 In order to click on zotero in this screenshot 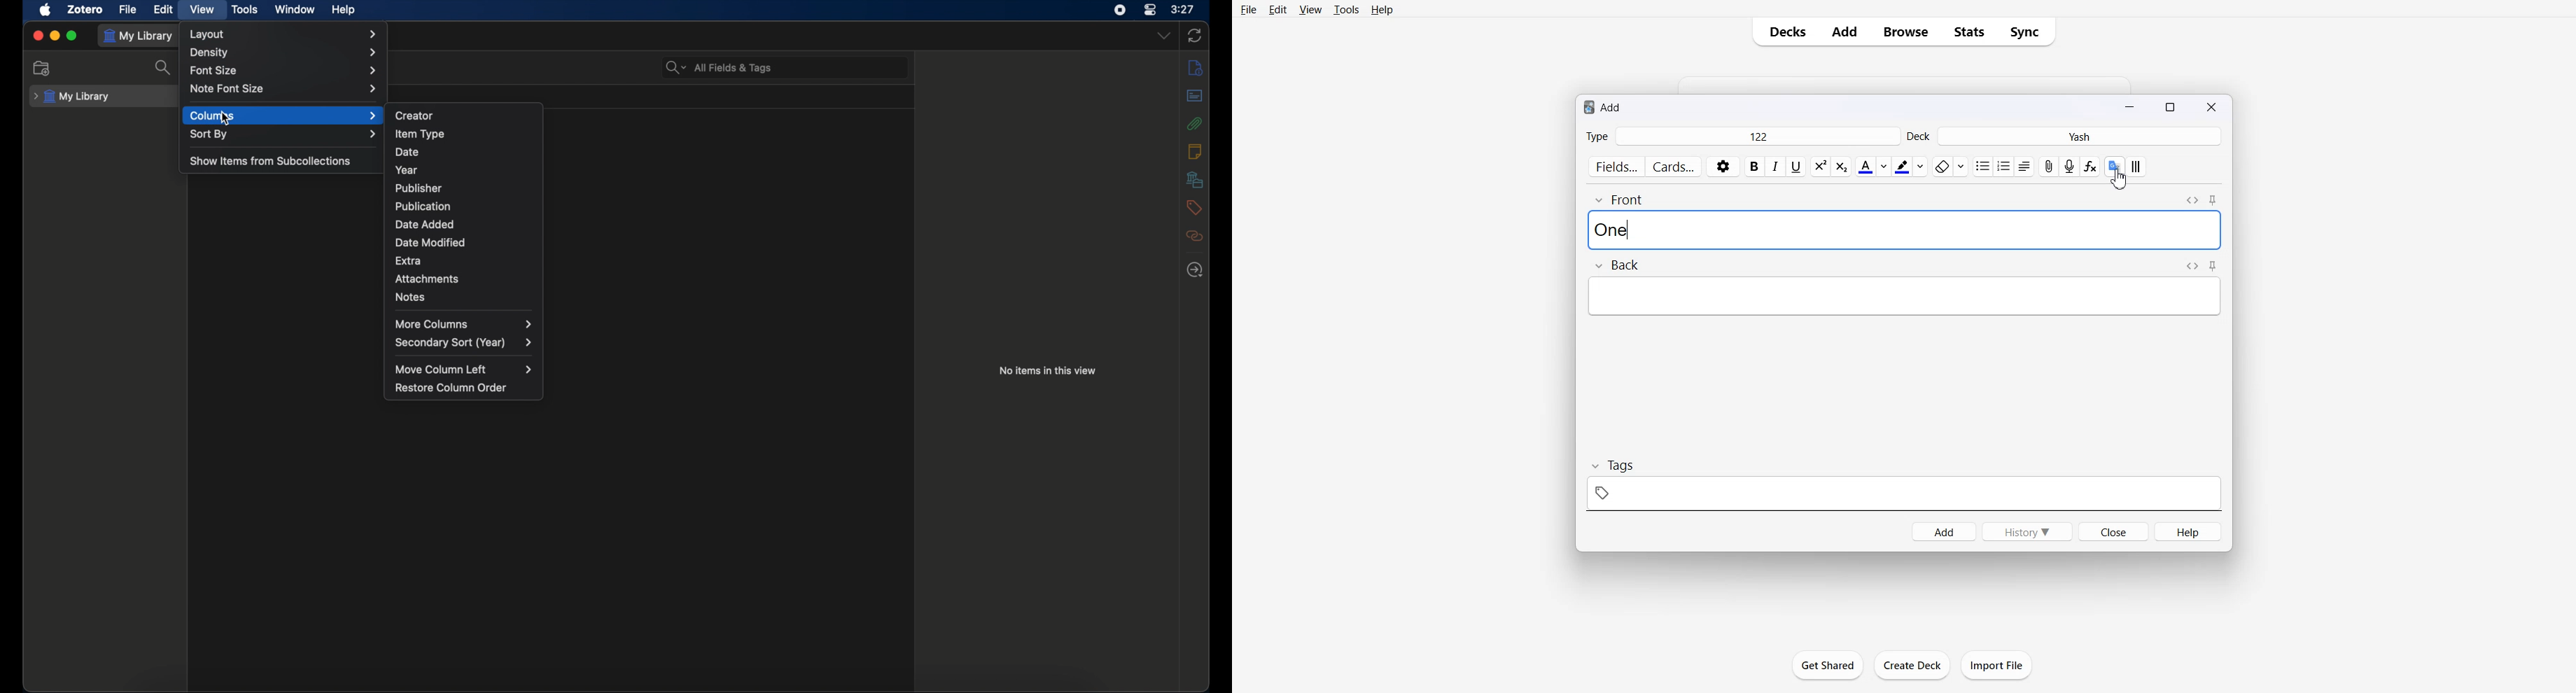, I will do `click(85, 10)`.